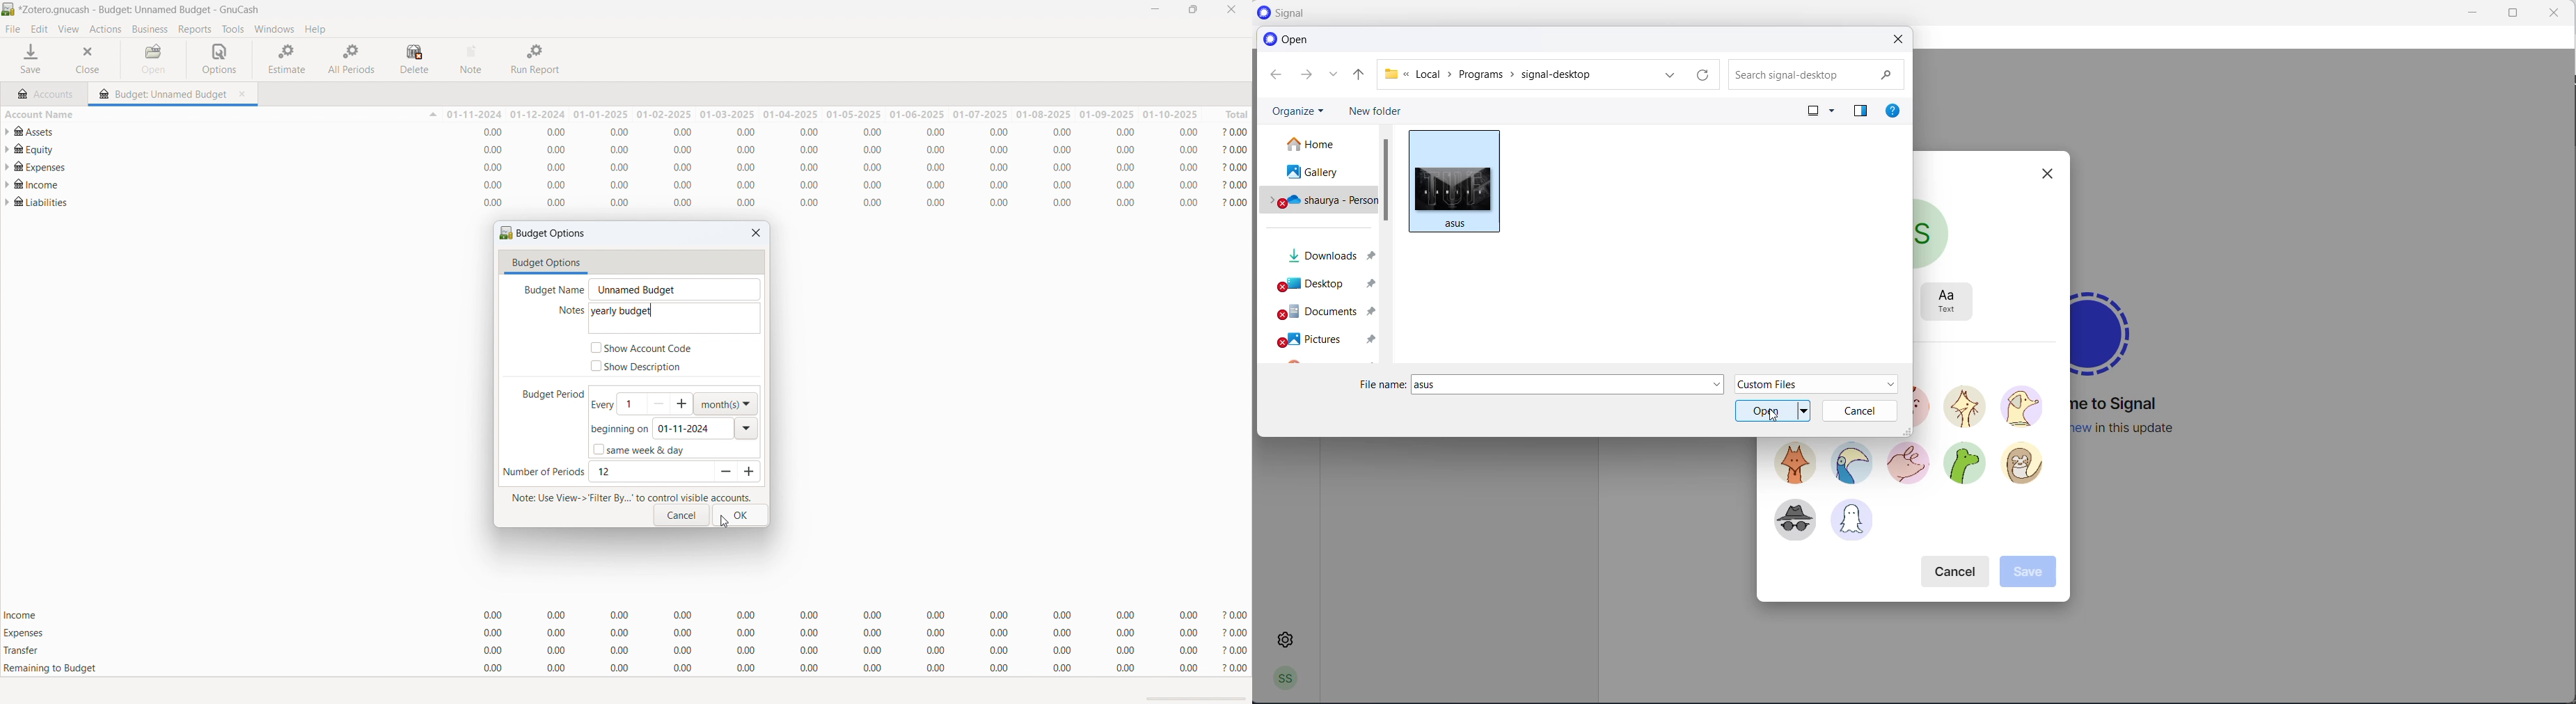  What do you see at coordinates (1336, 77) in the screenshot?
I see `recently accessed` at bounding box center [1336, 77].